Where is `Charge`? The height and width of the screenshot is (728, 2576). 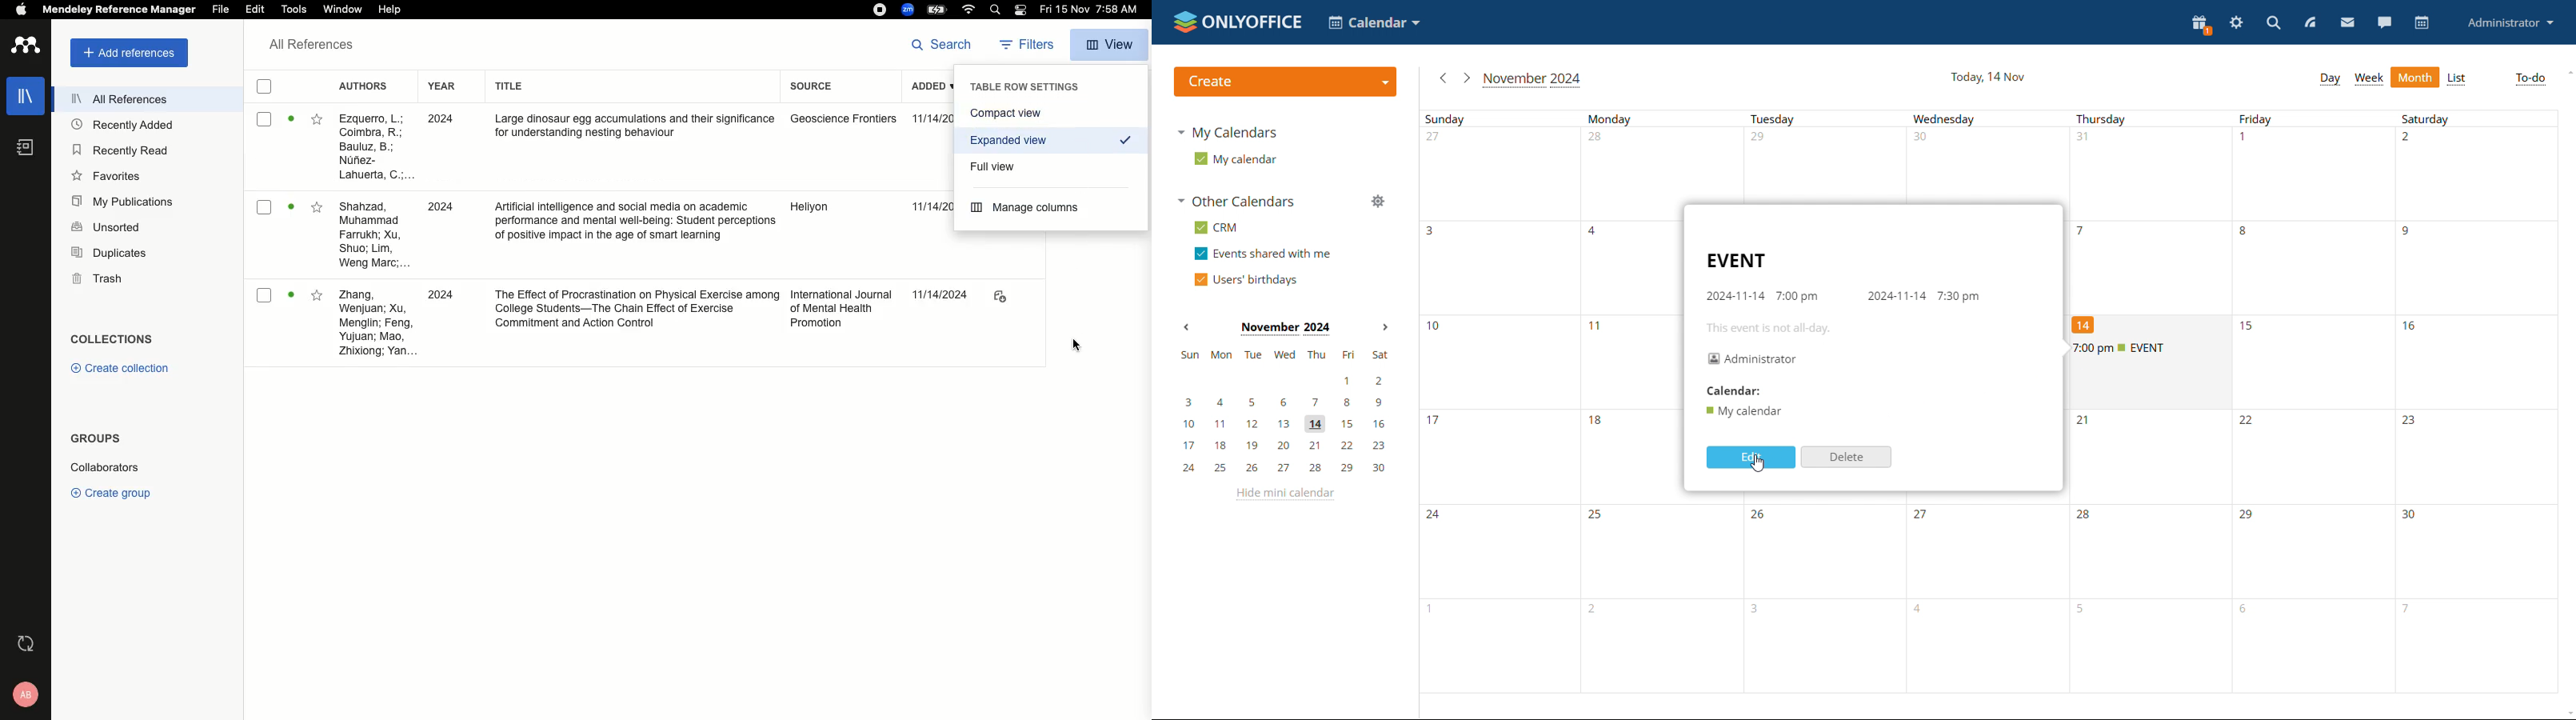 Charge is located at coordinates (937, 10).